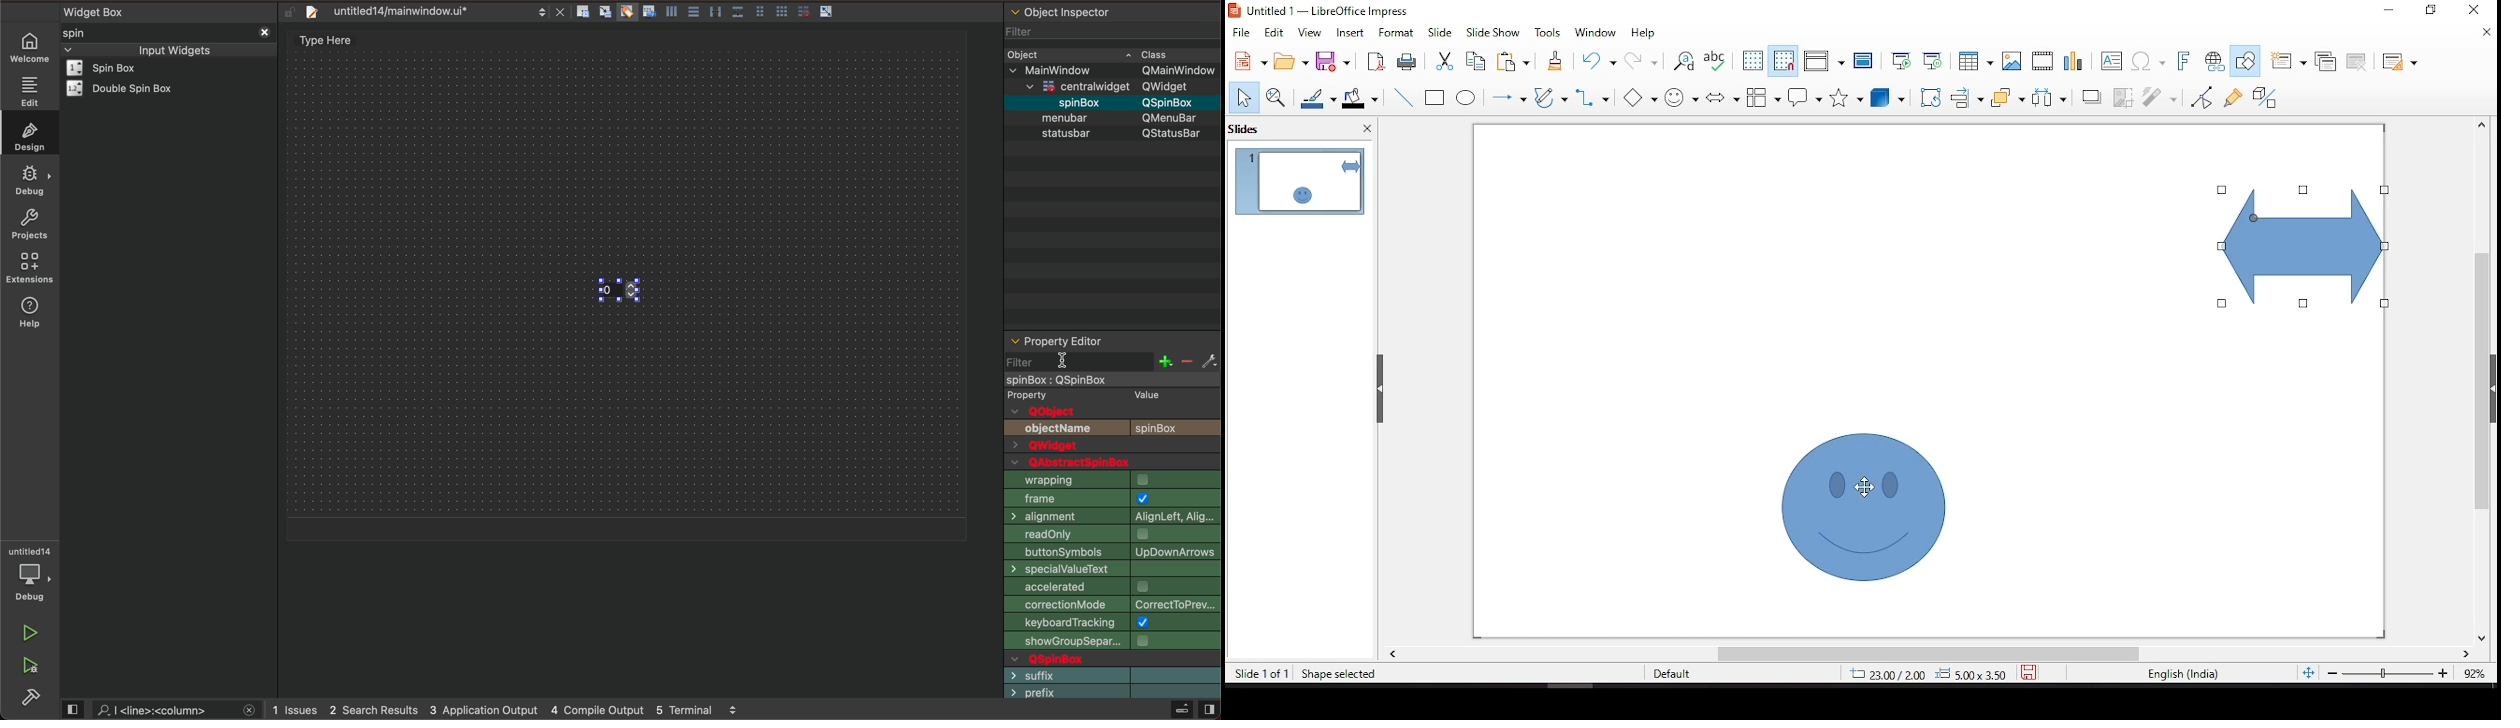 Image resolution: width=2520 pixels, height=728 pixels. I want to click on file tab, so click(424, 11).